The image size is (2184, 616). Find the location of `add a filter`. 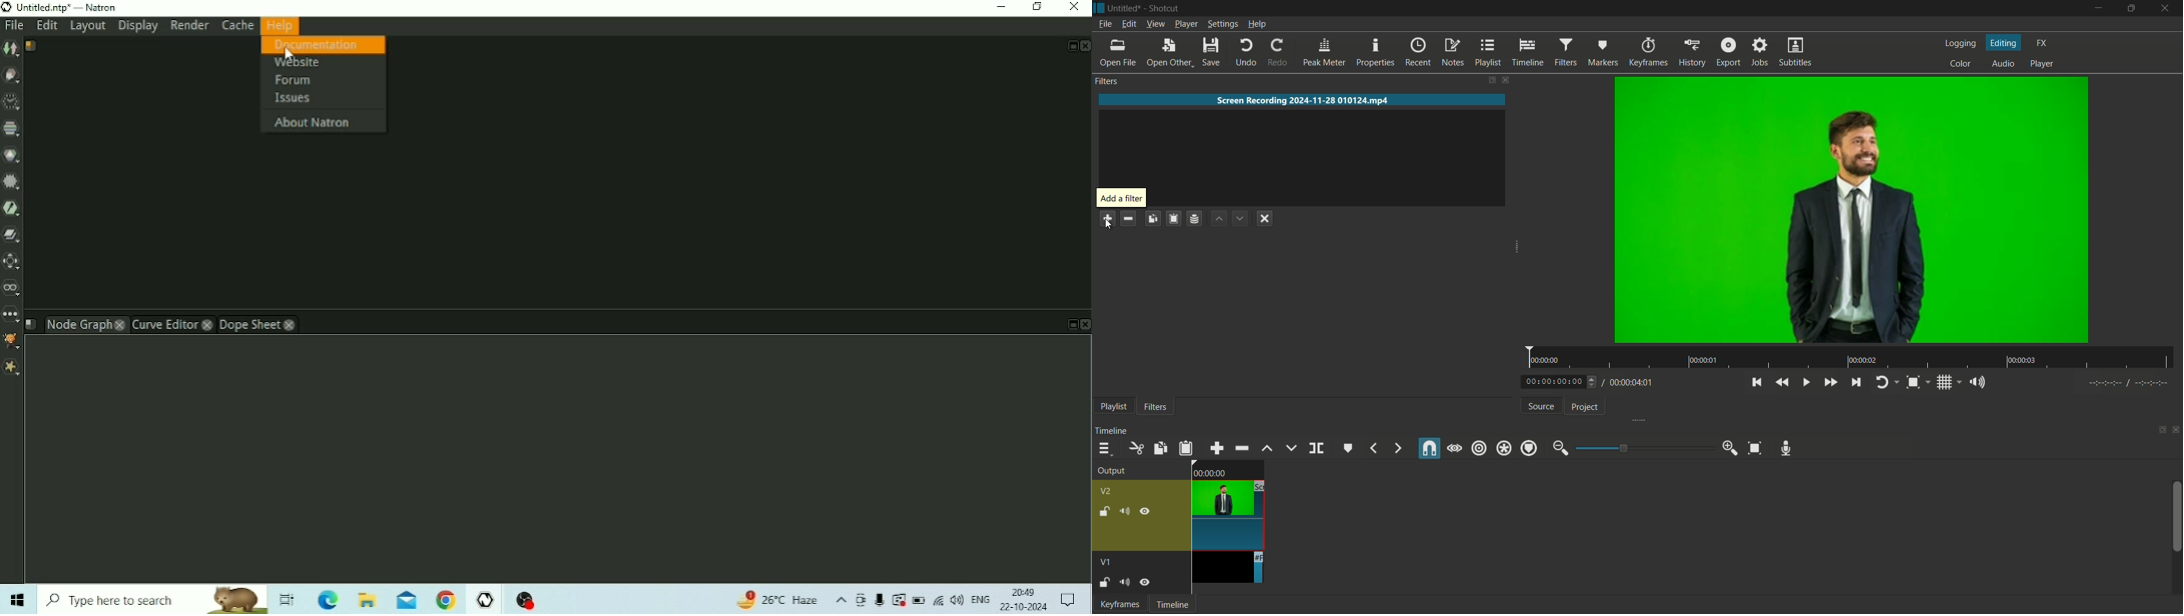

add a filter is located at coordinates (1121, 198).